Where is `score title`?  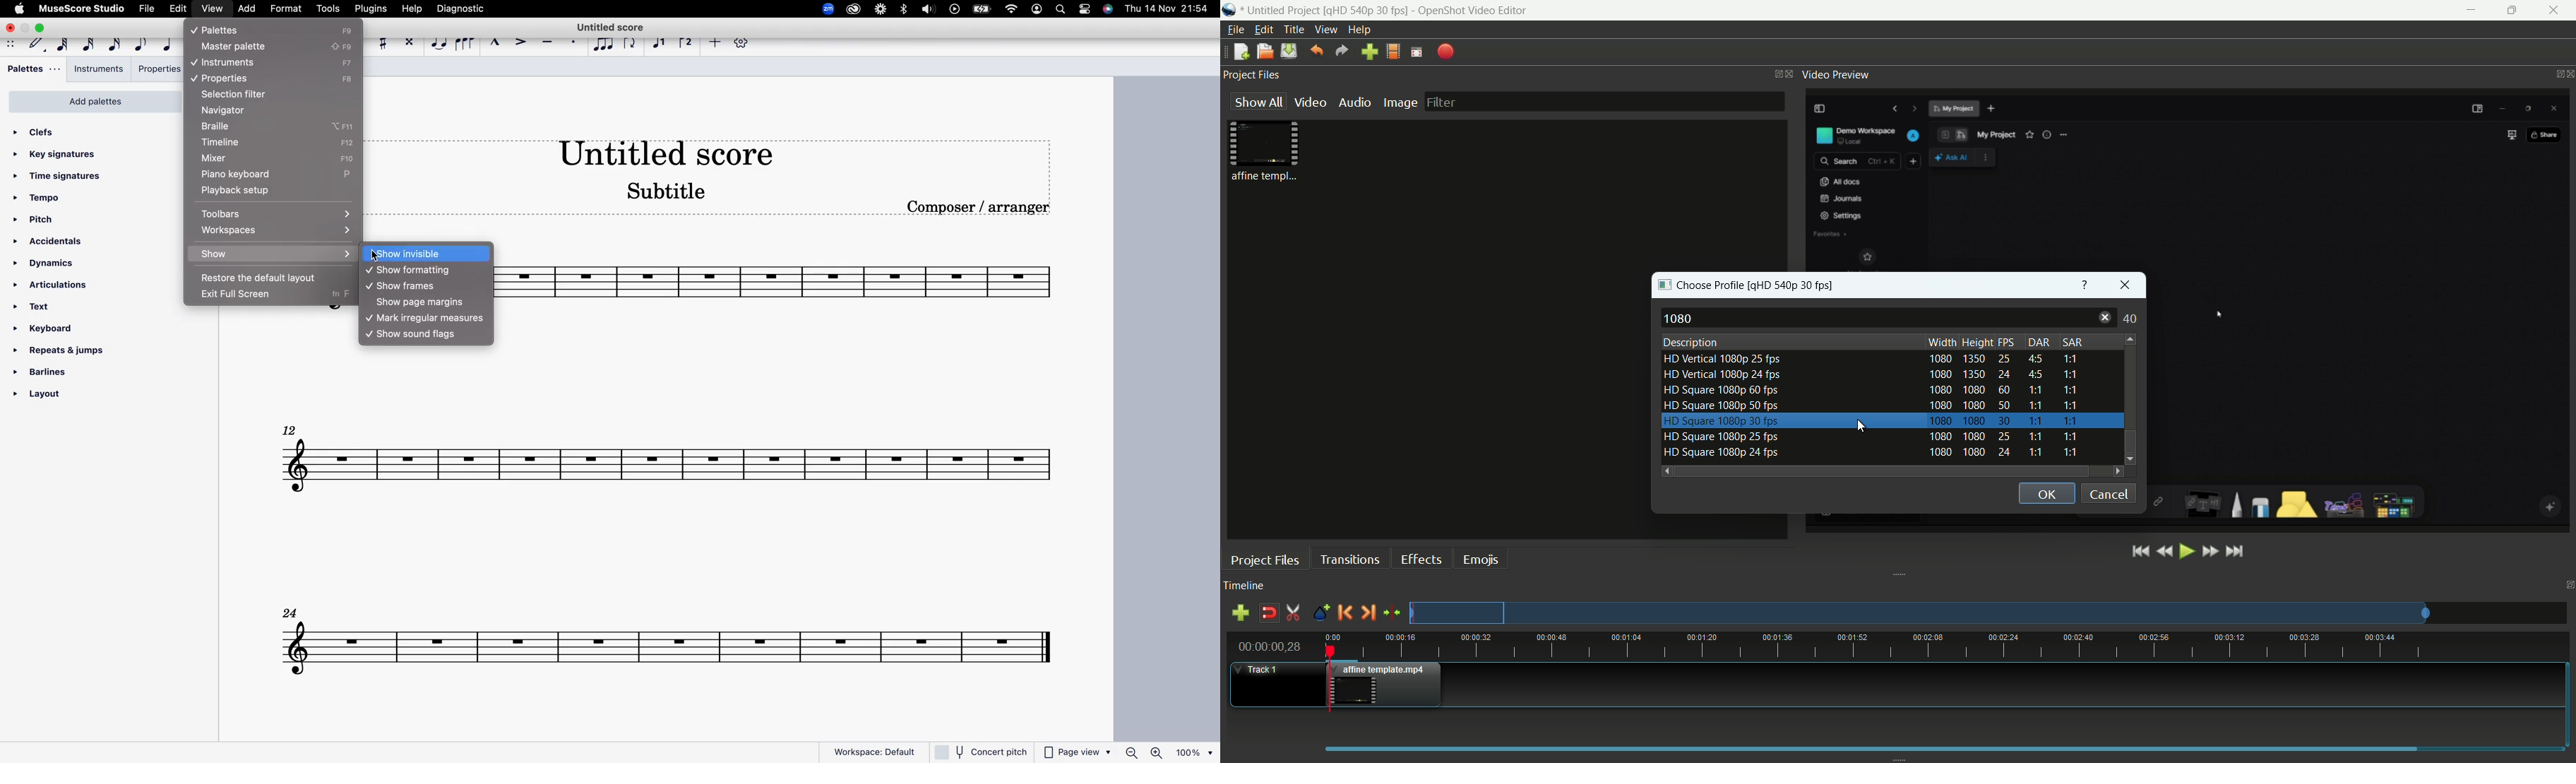 score title is located at coordinates (610, 25).